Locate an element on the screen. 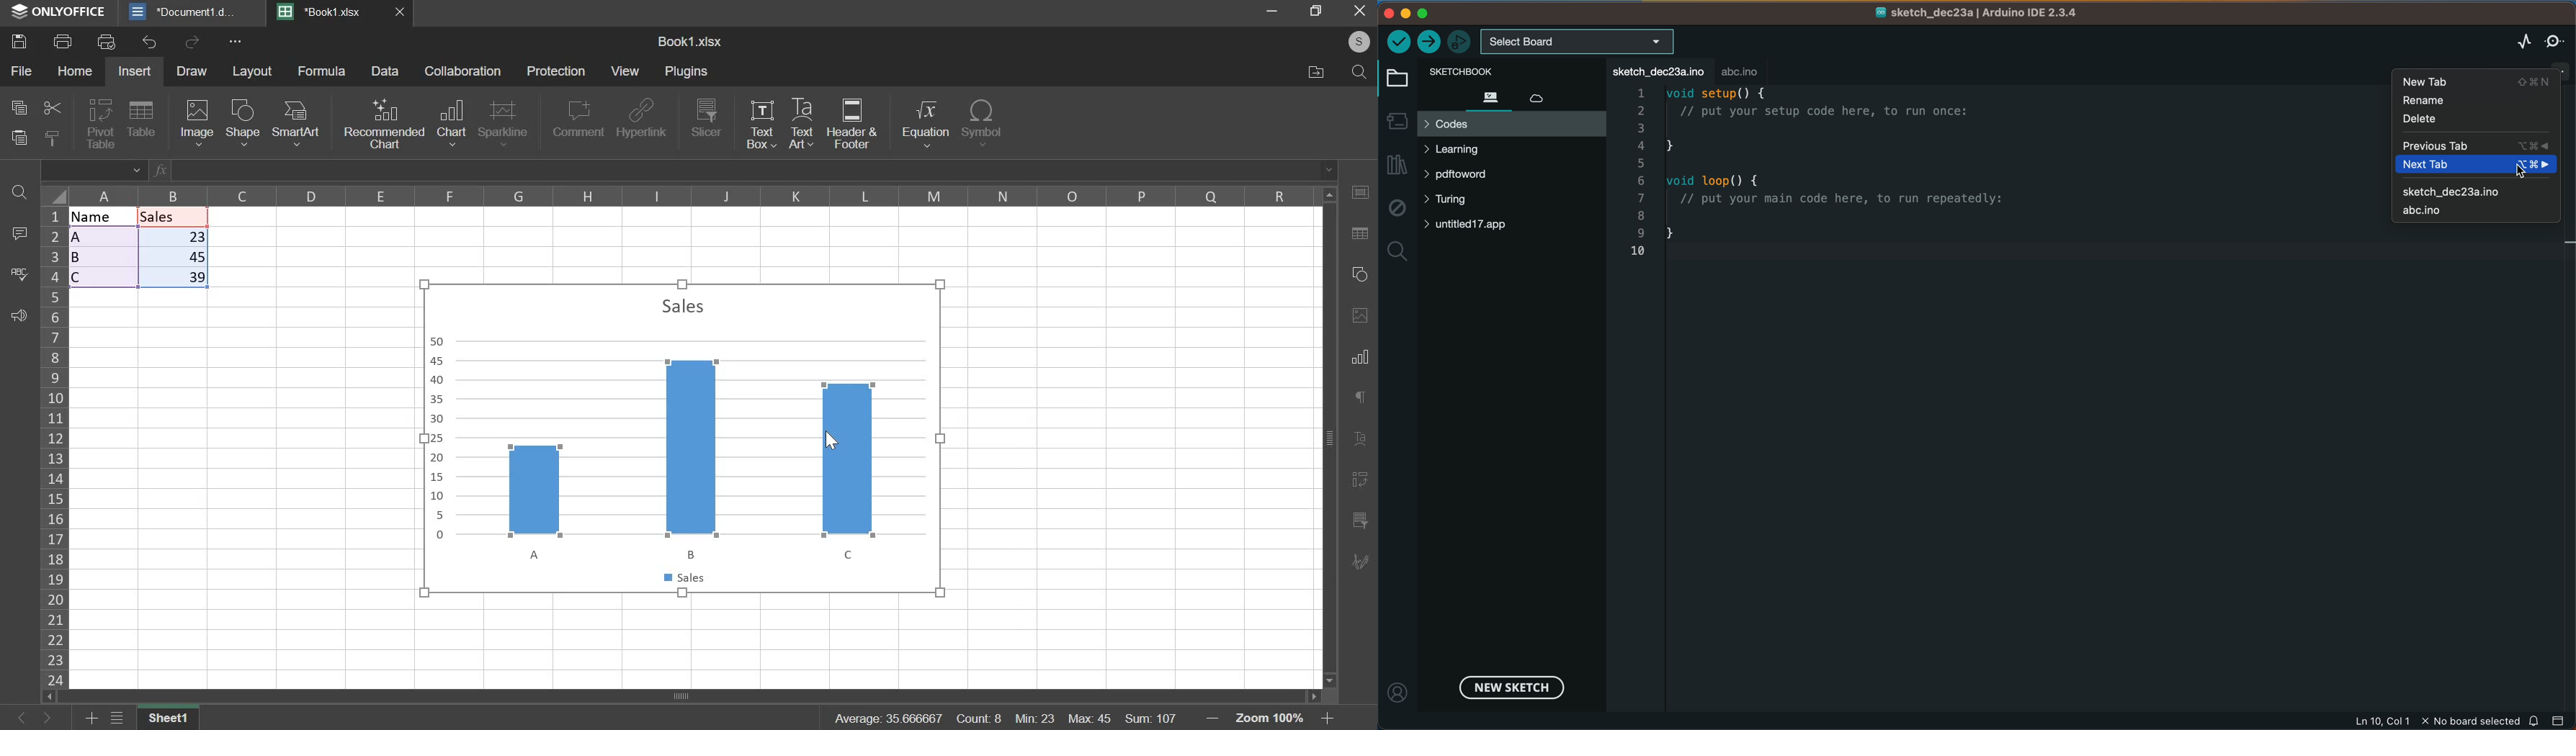 This screenshot has width=2576, height=756. redo is located at coordinates (194, 41).